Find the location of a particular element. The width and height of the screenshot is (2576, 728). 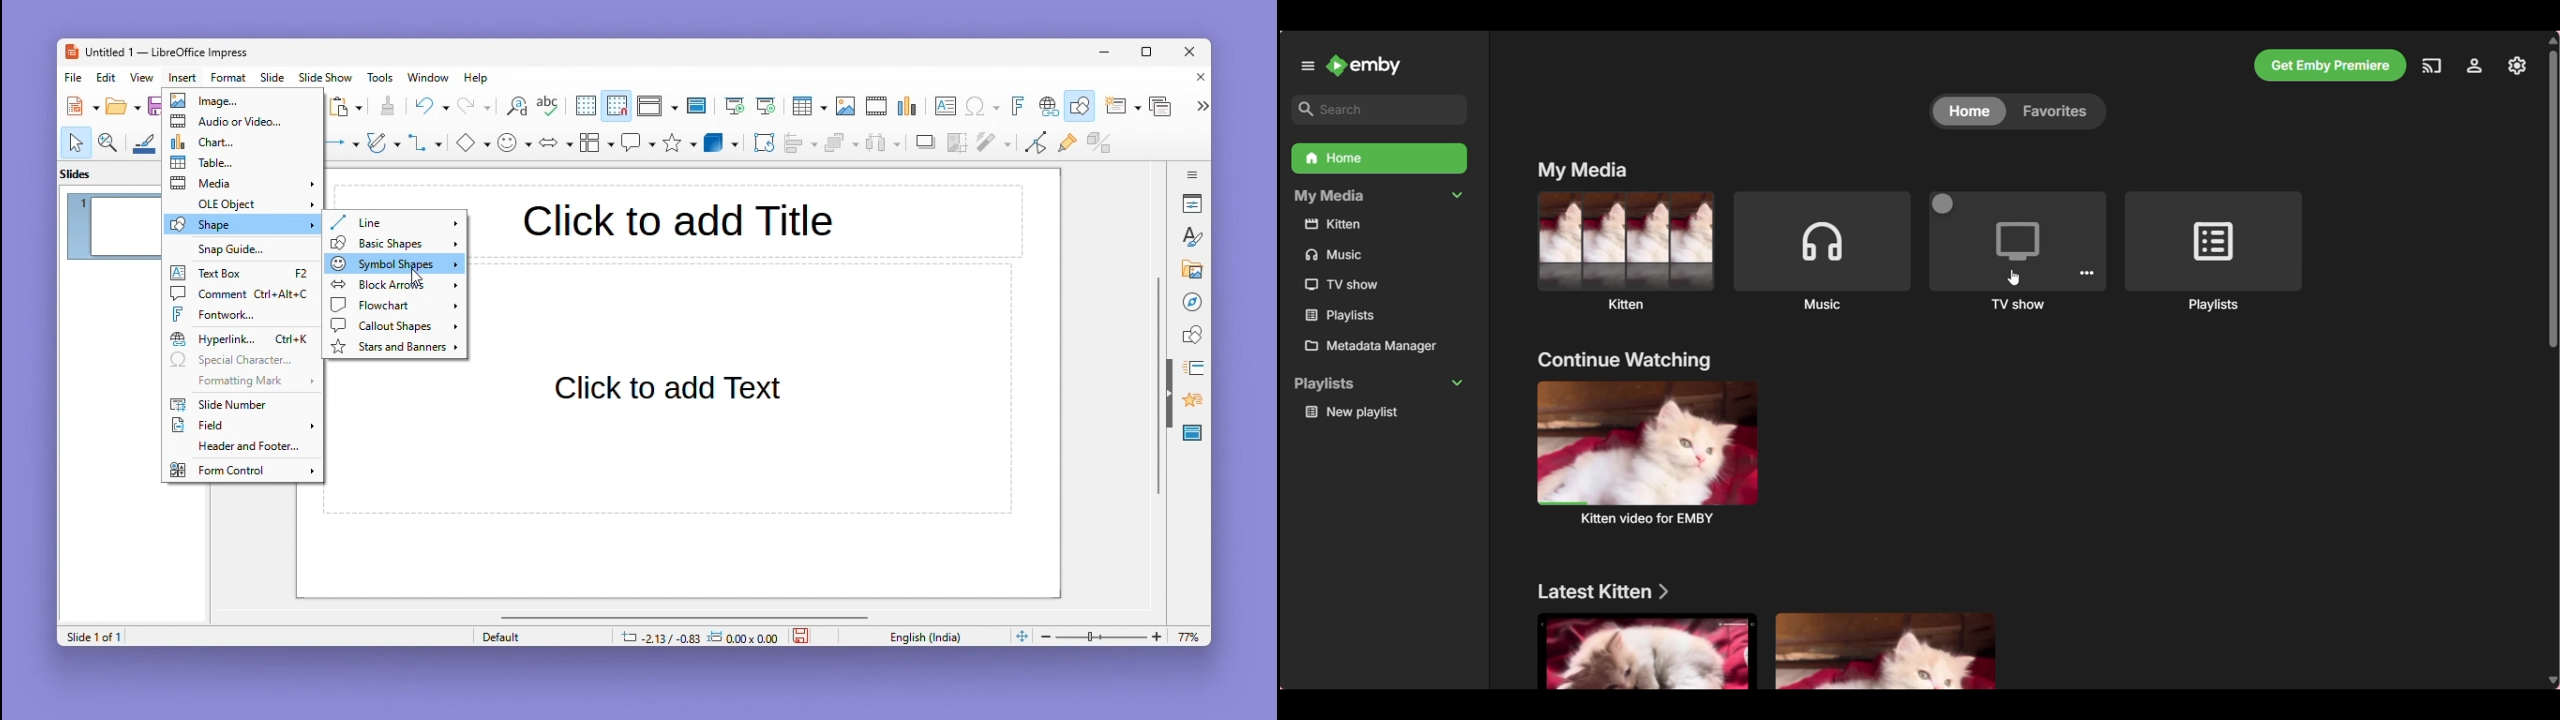

redo is located at coordinates (475, 107).